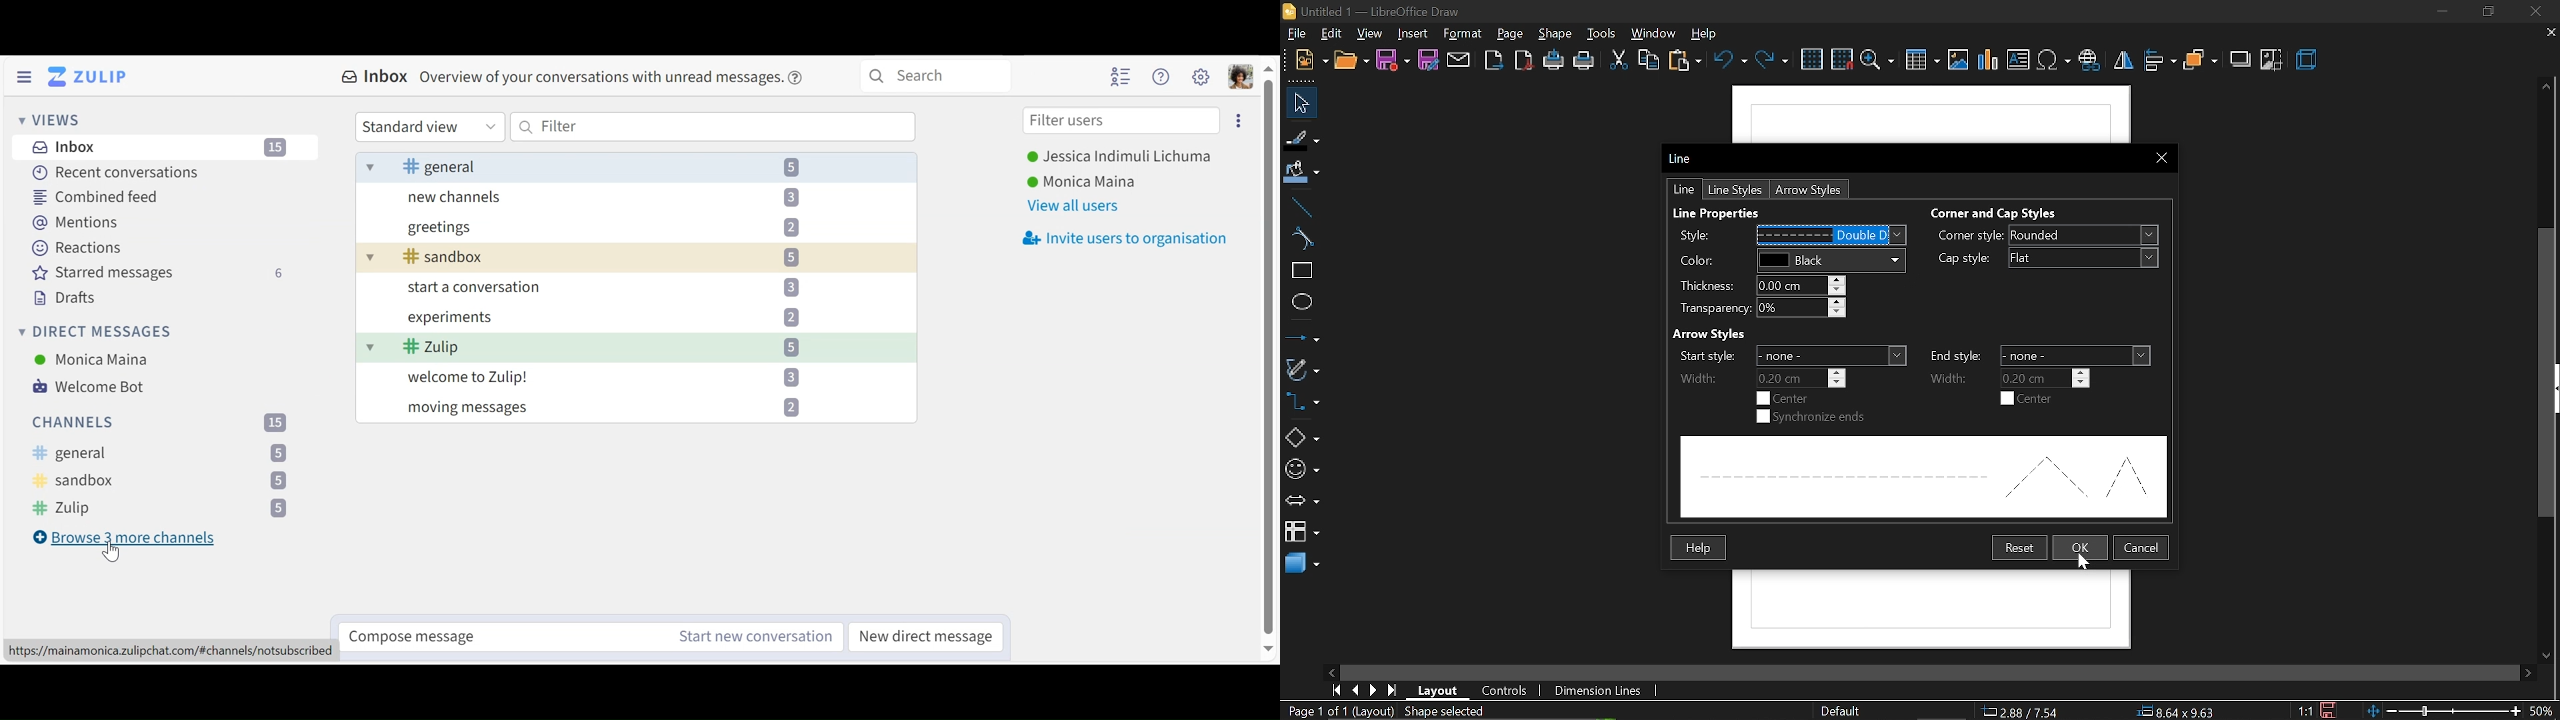 This screenshot has height=728, width=2576. Describe the element at coordinates (1758, 376) in the screenshot. I see `start width` at that location.